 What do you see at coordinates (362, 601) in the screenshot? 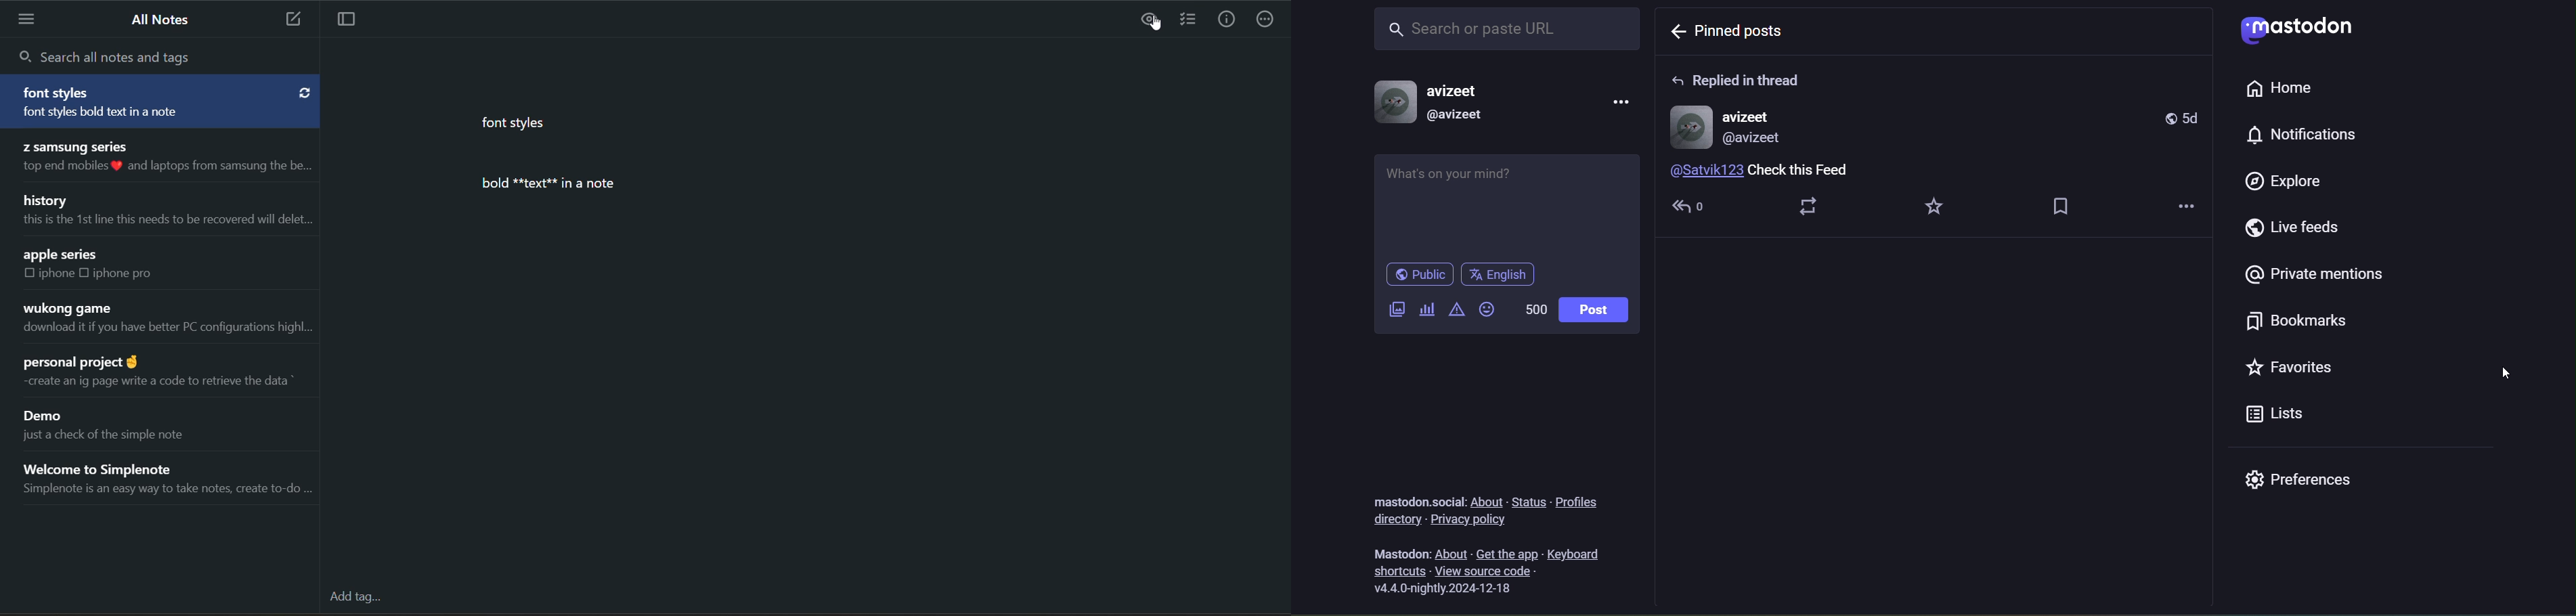
I see `add tag` at bounding box center [362, 601].